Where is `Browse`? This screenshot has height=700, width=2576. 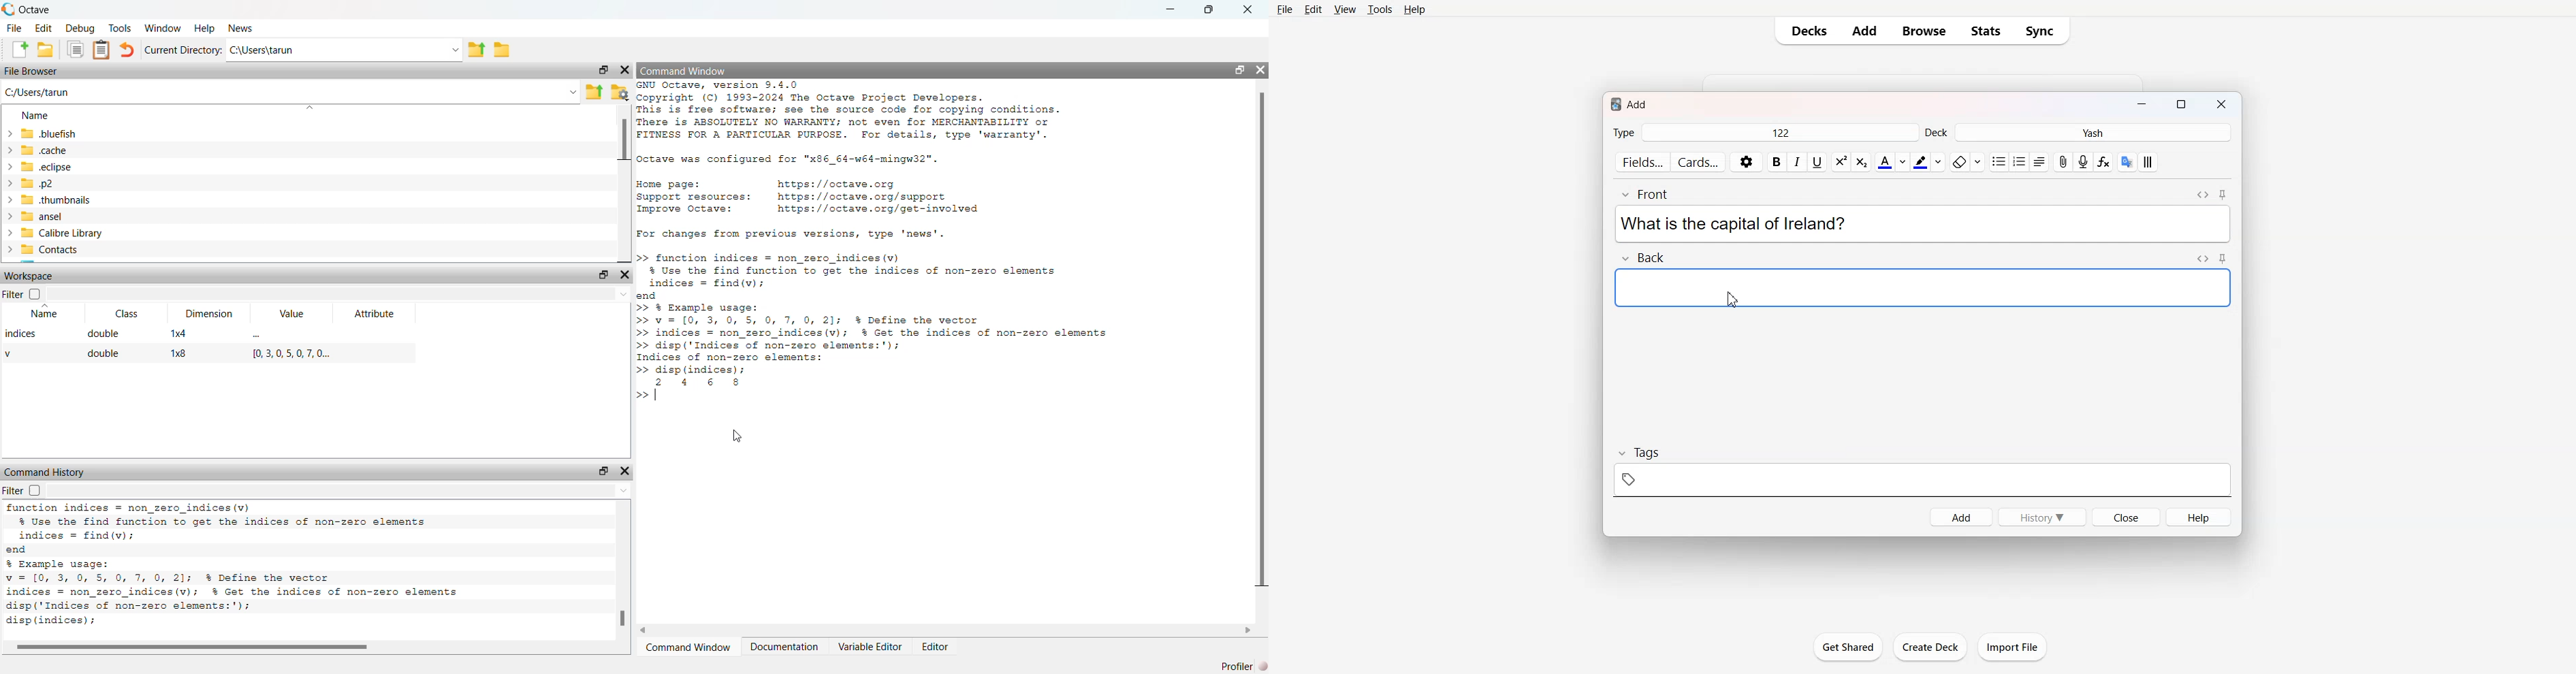
Browse is located at coordinates (1922, 31).